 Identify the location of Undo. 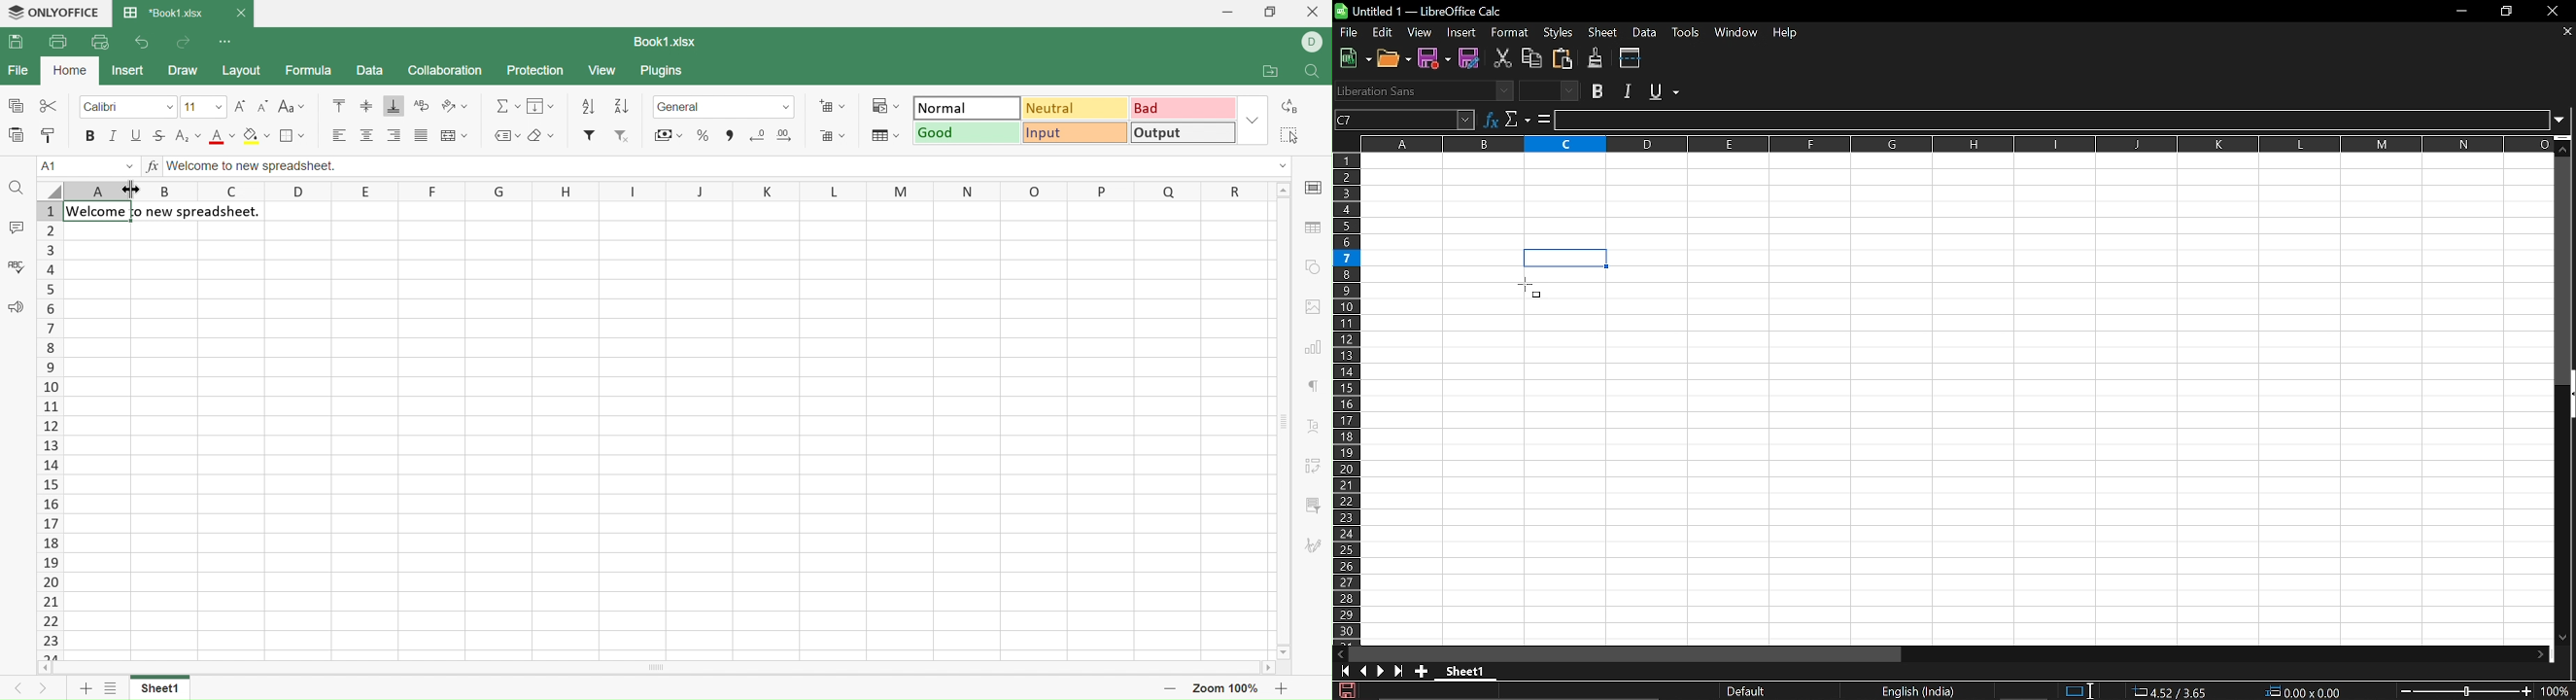
(141, 43).